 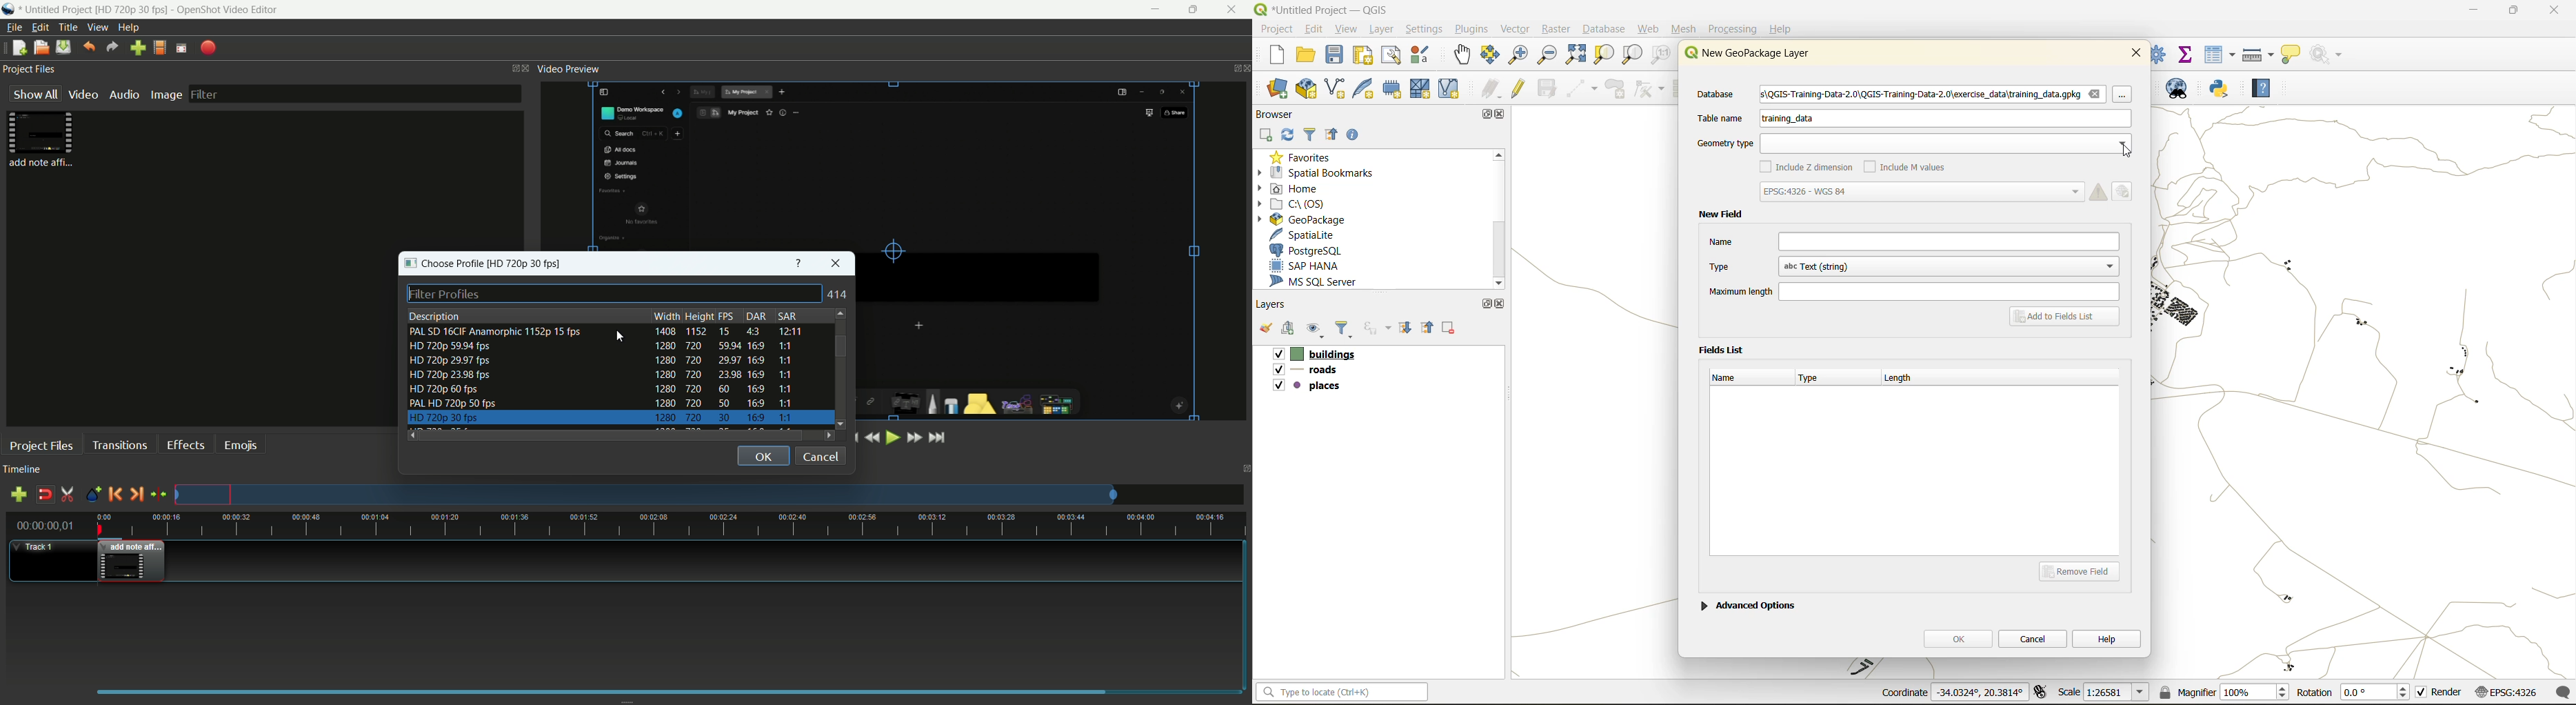 What do you see at coordinates (672, 526) in the screenshot?
I see `time` at bounding box center [672, 526].